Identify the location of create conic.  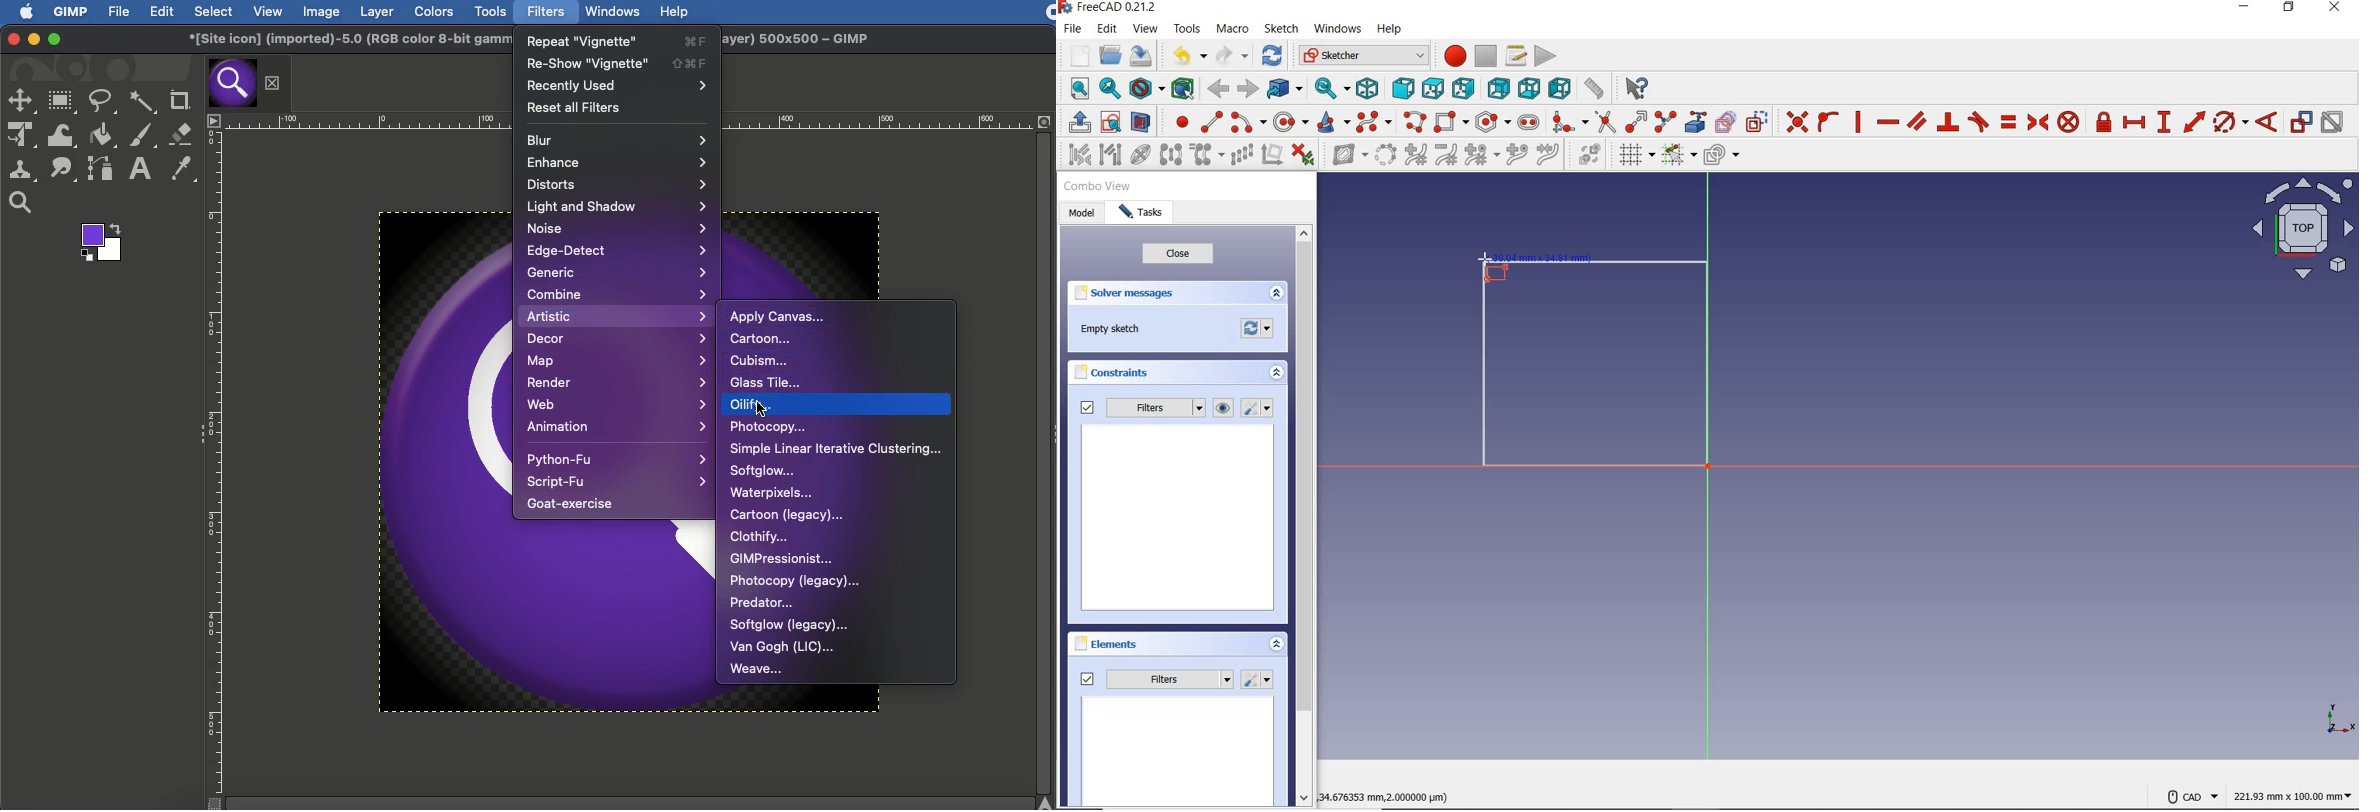
(1335, 123).